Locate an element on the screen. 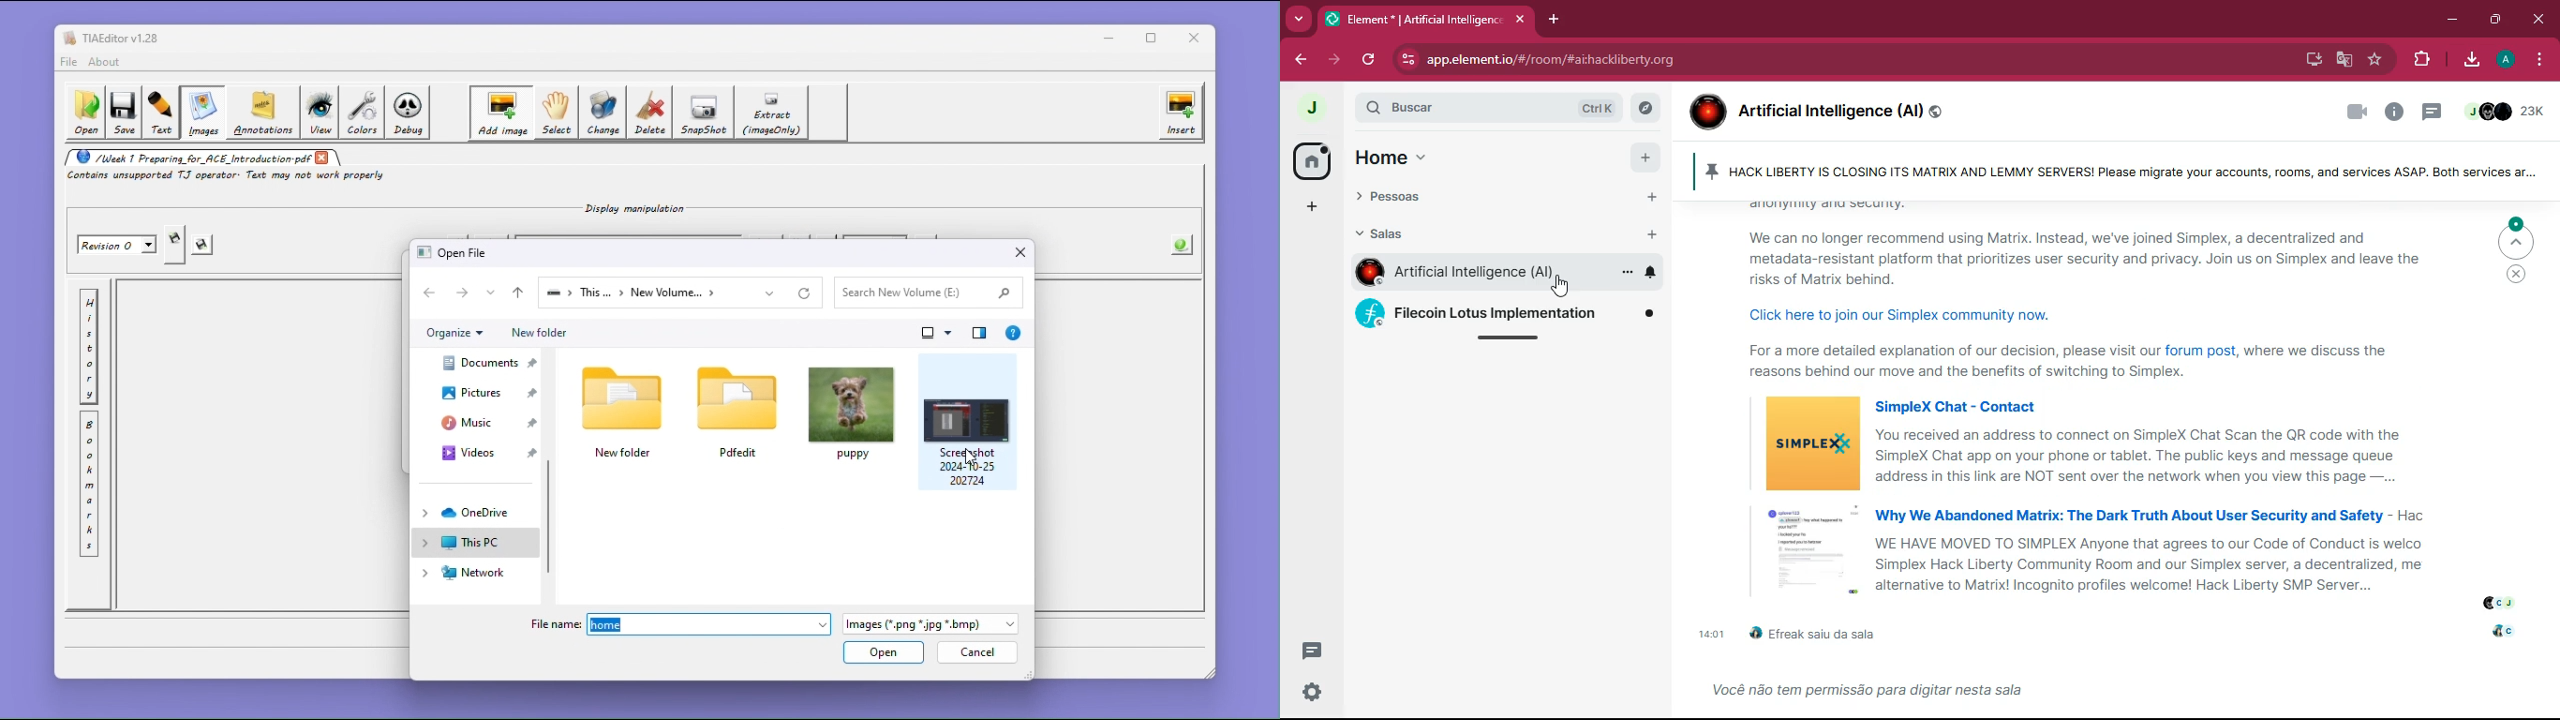 This screenshot has width=2576, height=728. vertical scroll bar is located at coordinates (552, 516).